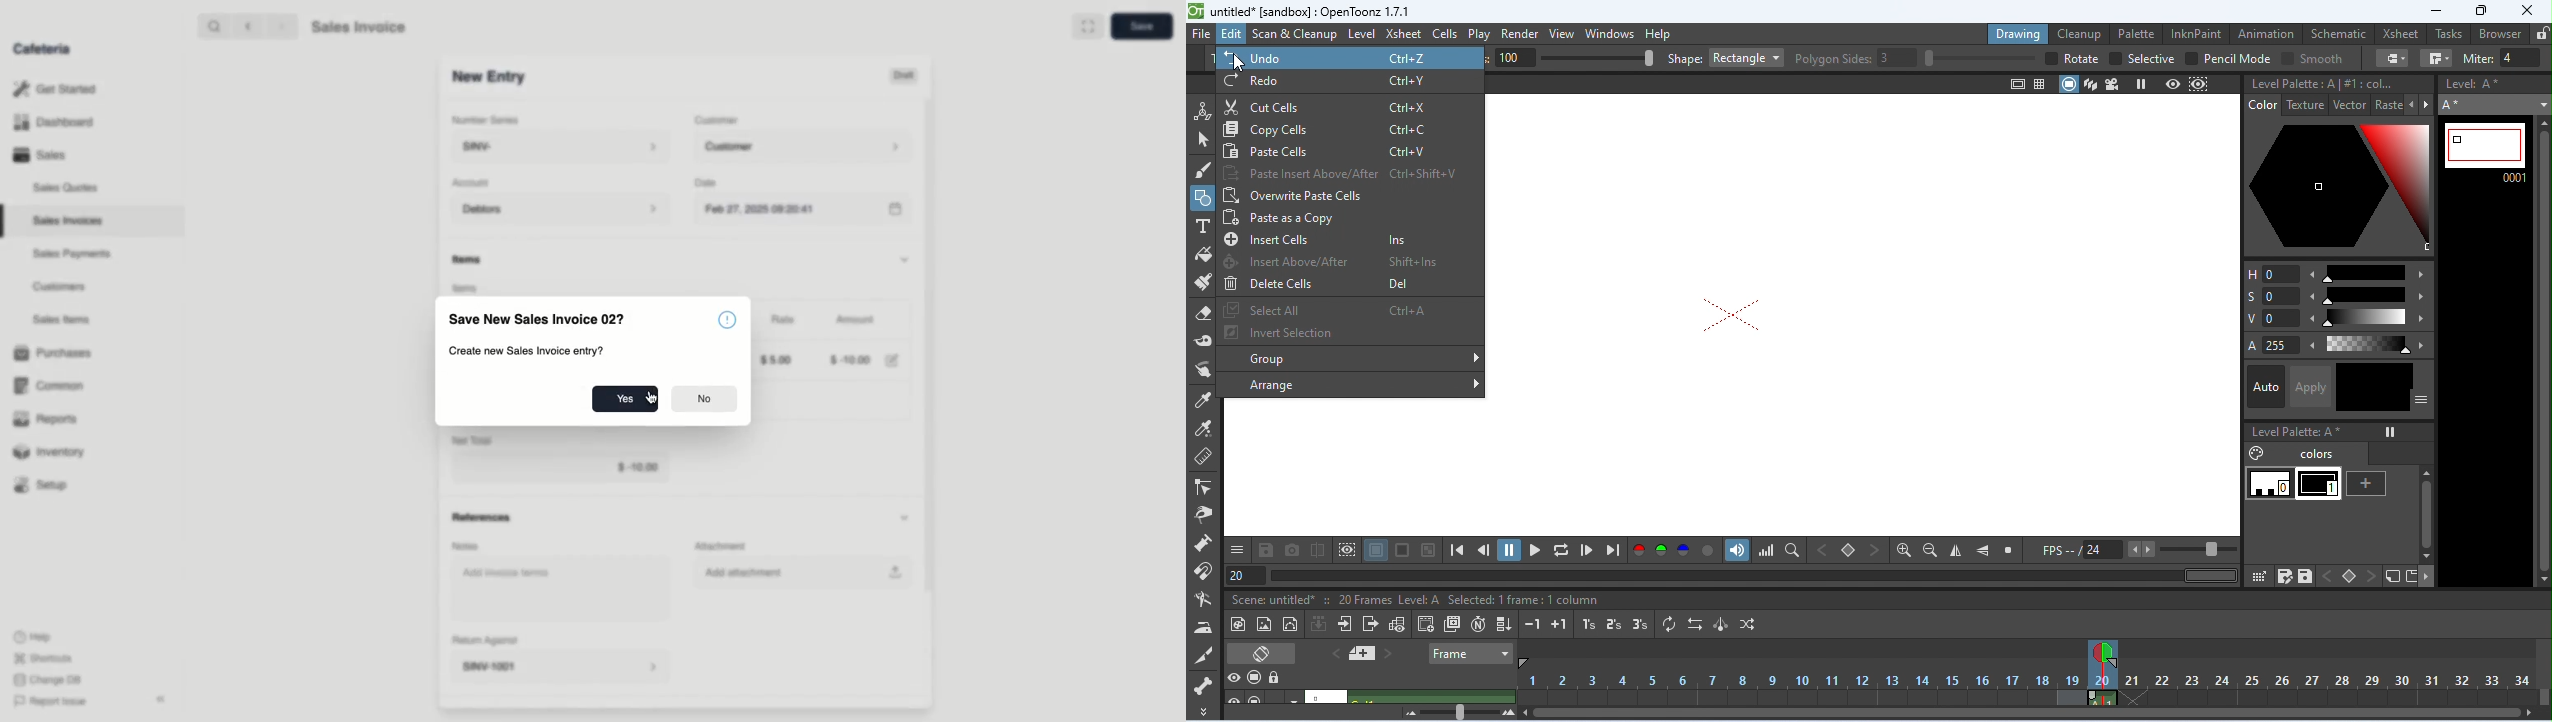 This screenshot has width=2576, height=728. What do you see at coordinates (2092, 85) in the screenshot?
I see `3d view` at bounding box center [2092, 85].